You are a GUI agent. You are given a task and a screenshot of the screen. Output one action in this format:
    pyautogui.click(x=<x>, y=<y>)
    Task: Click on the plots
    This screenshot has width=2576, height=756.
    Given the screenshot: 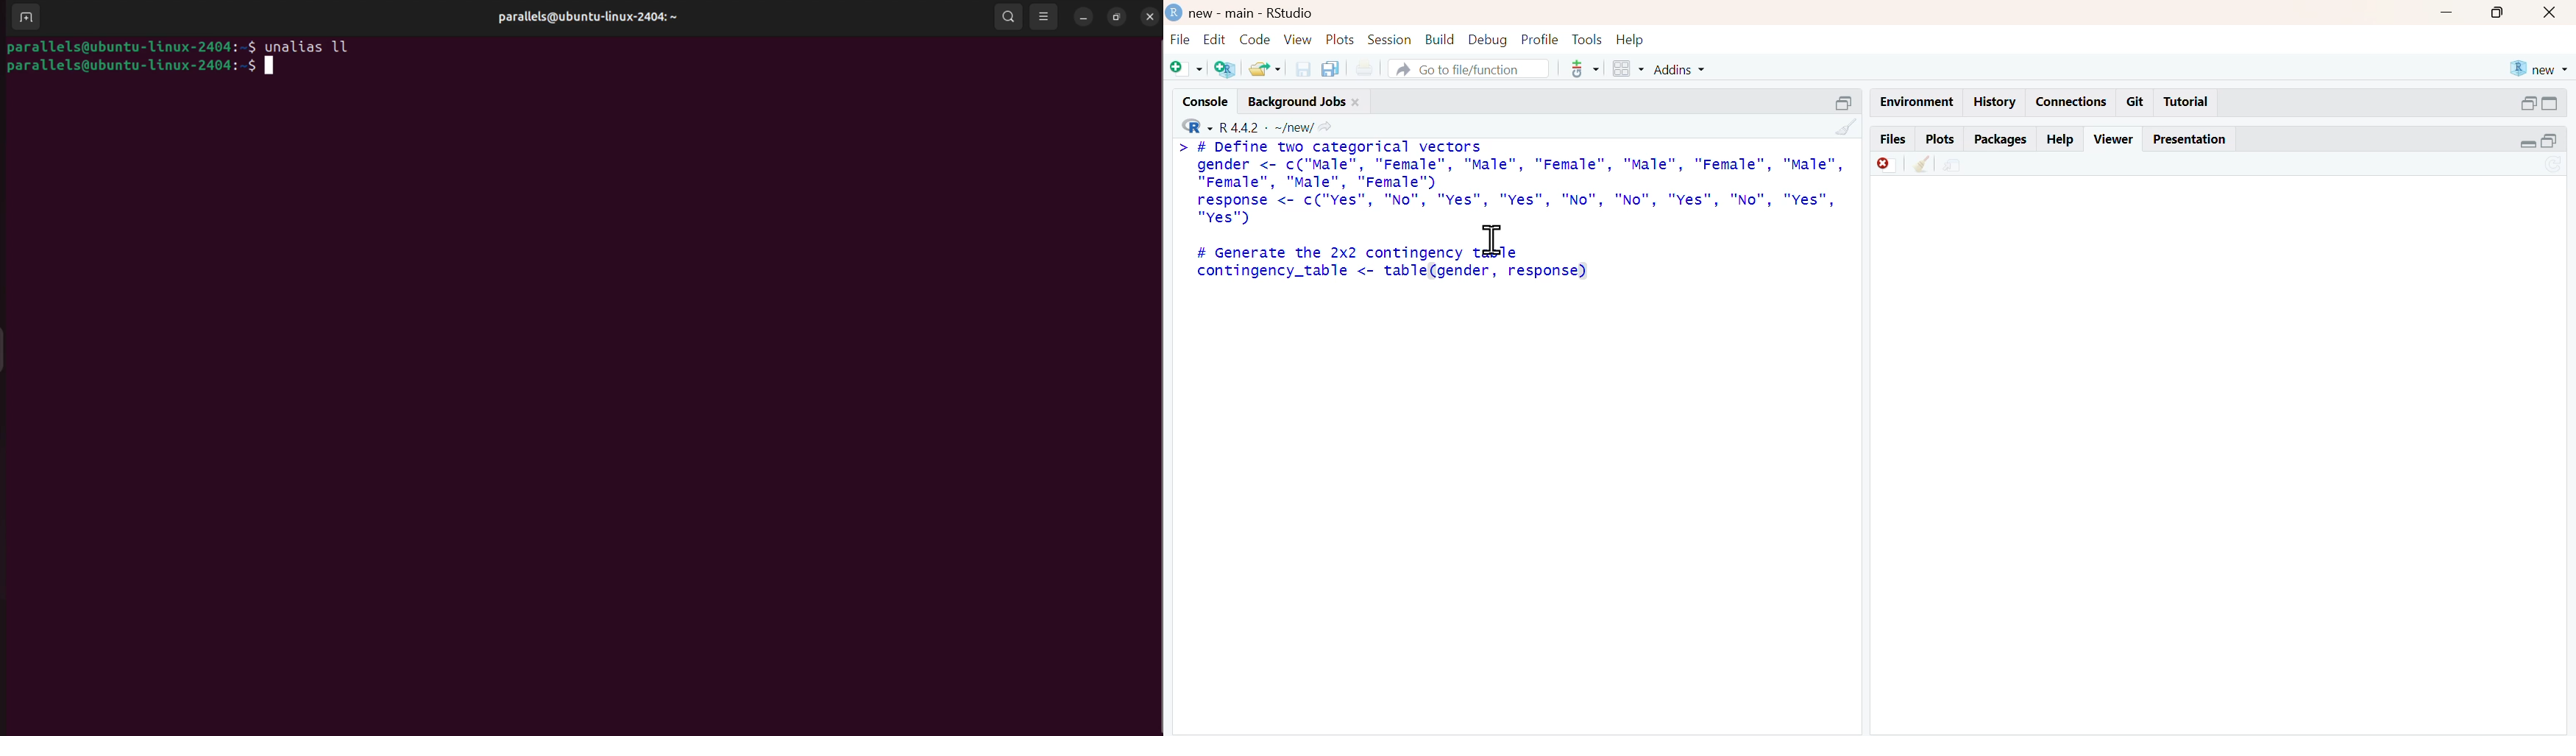 What is the action you would take?
    pyautogui.click(x=1342, y=39)
    